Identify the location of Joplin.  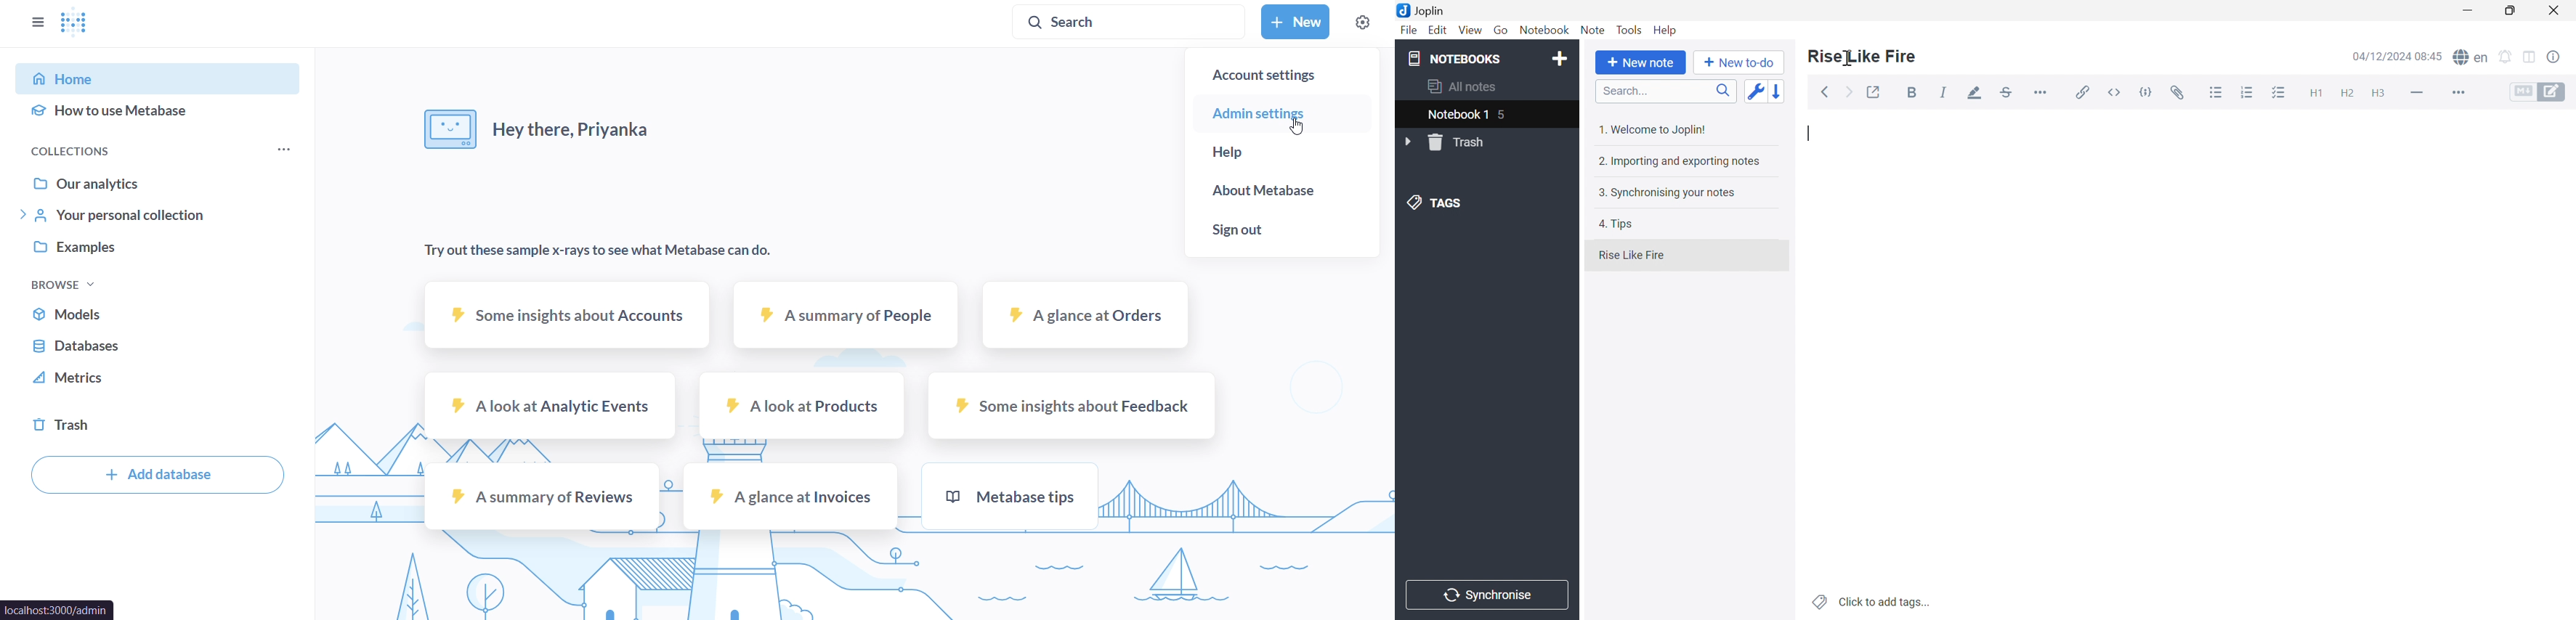
(1422, 10).